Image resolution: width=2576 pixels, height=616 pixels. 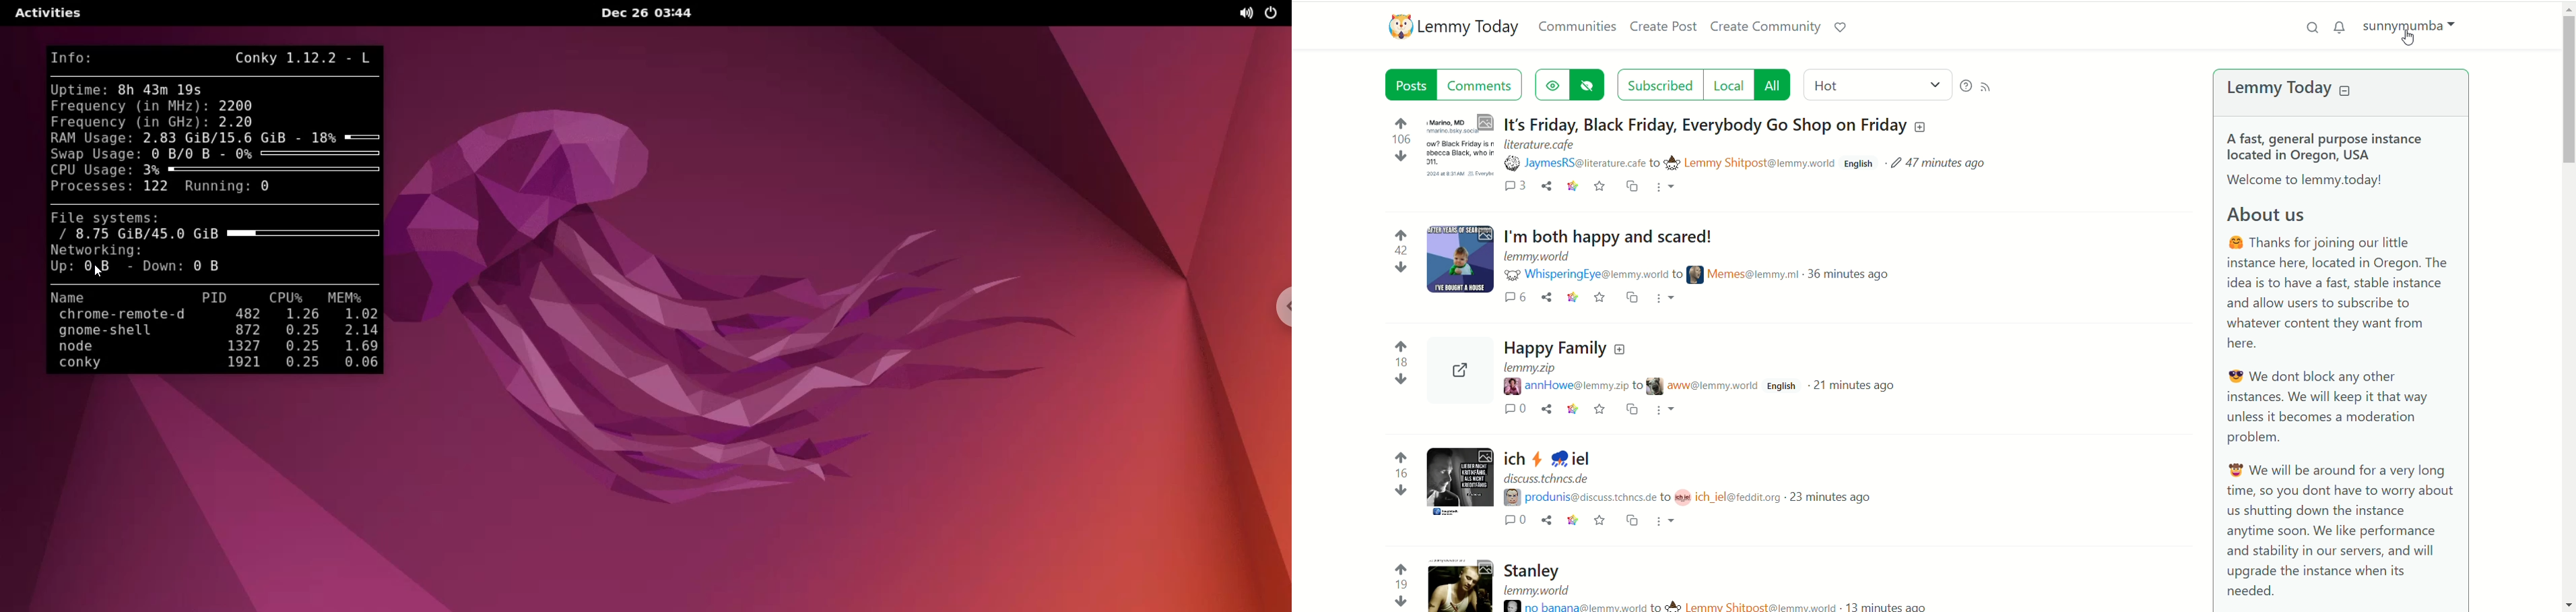 I want to click on filtered hot, so click(x=1875, y=83).